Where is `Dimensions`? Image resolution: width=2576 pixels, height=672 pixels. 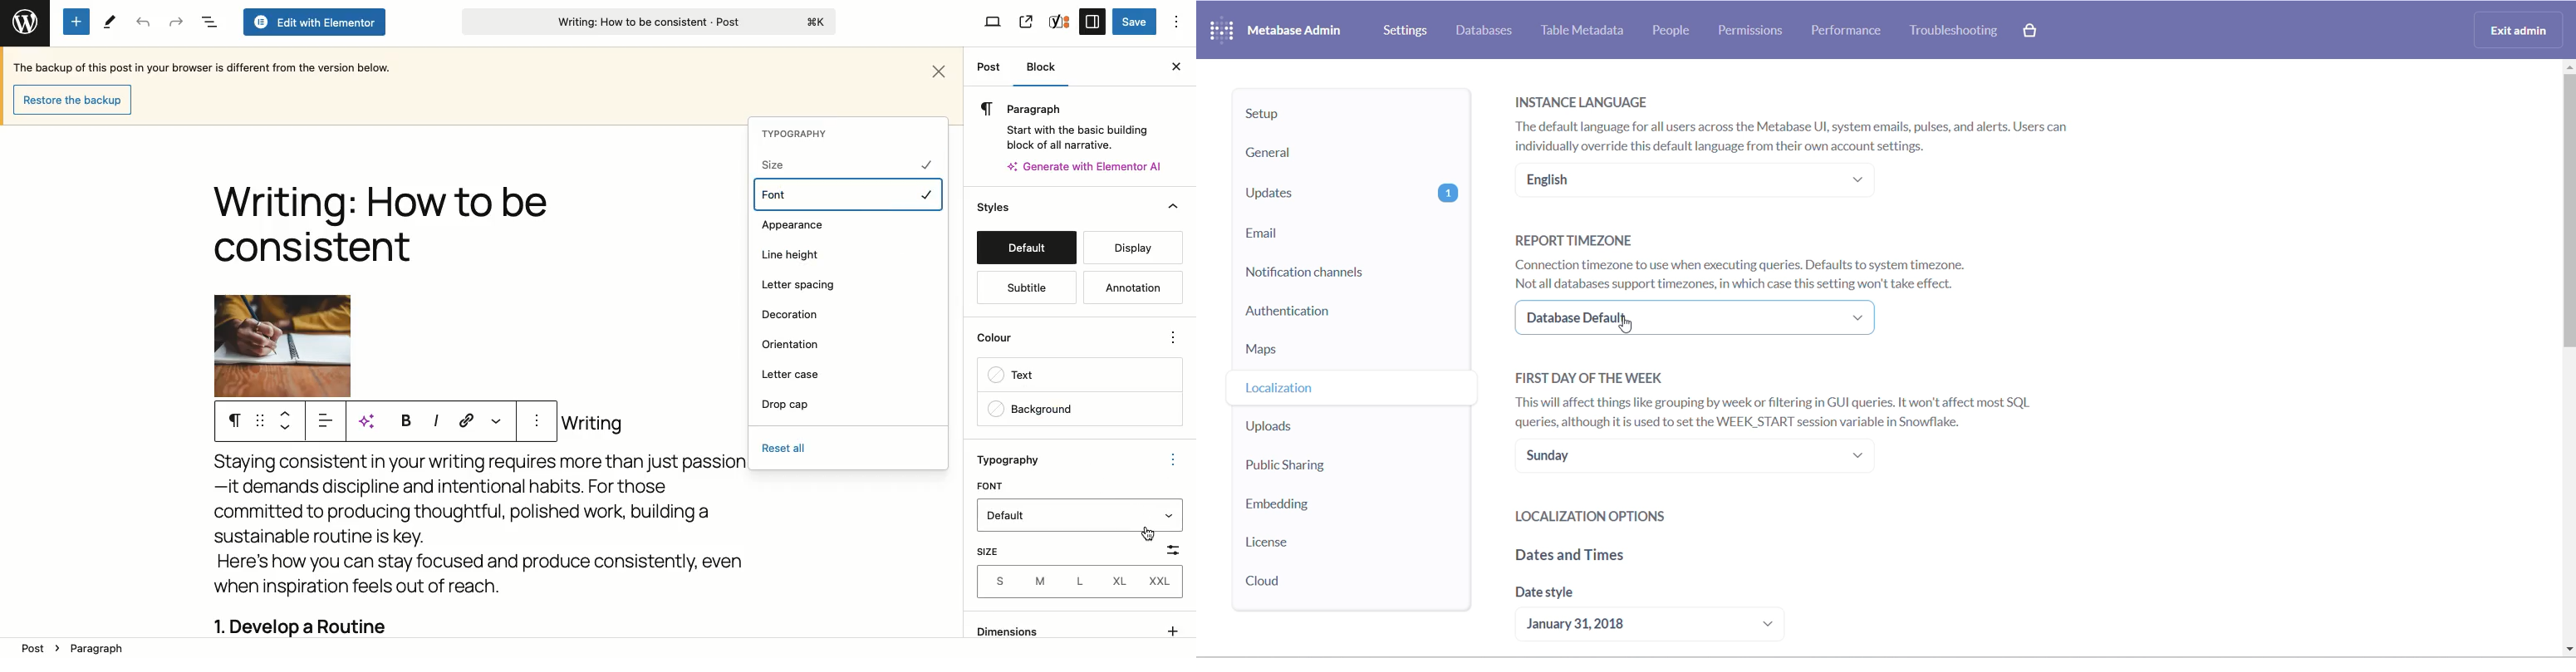 Dimensions is located at coordinates (1077, 629).